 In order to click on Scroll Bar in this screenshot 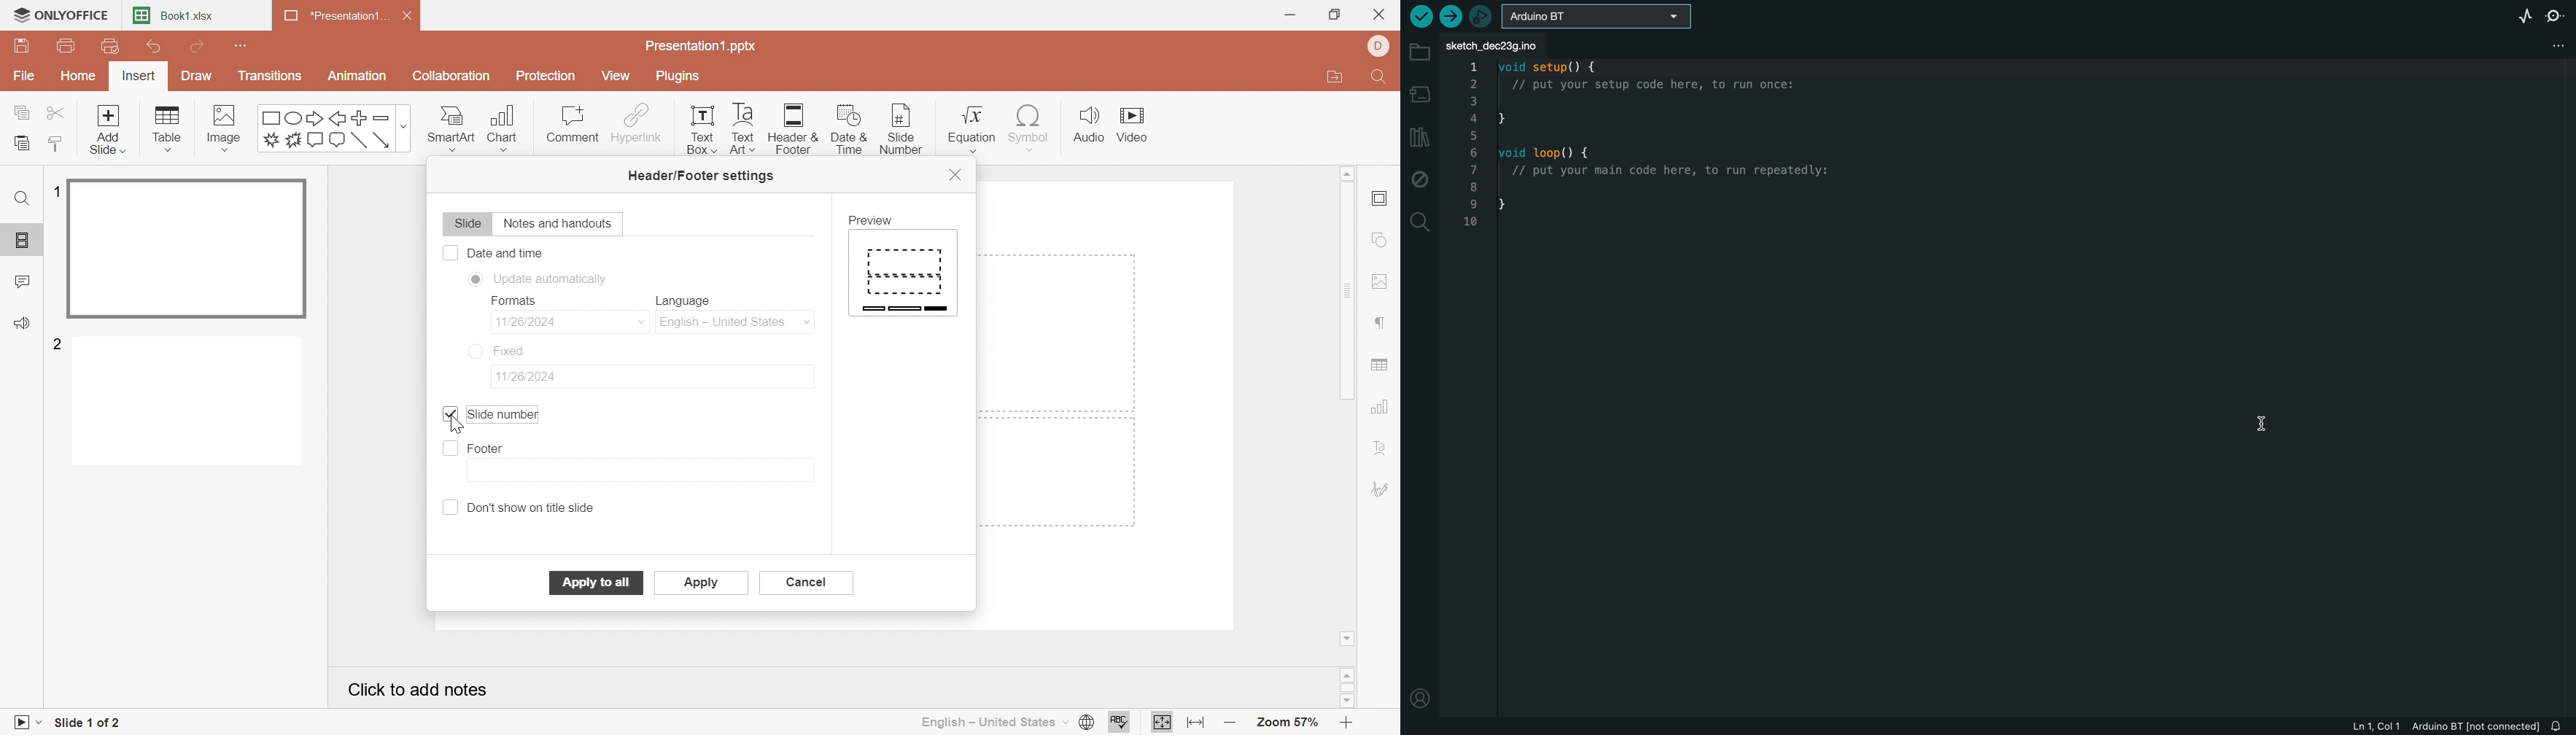, I will do `click(1350, 688)`.